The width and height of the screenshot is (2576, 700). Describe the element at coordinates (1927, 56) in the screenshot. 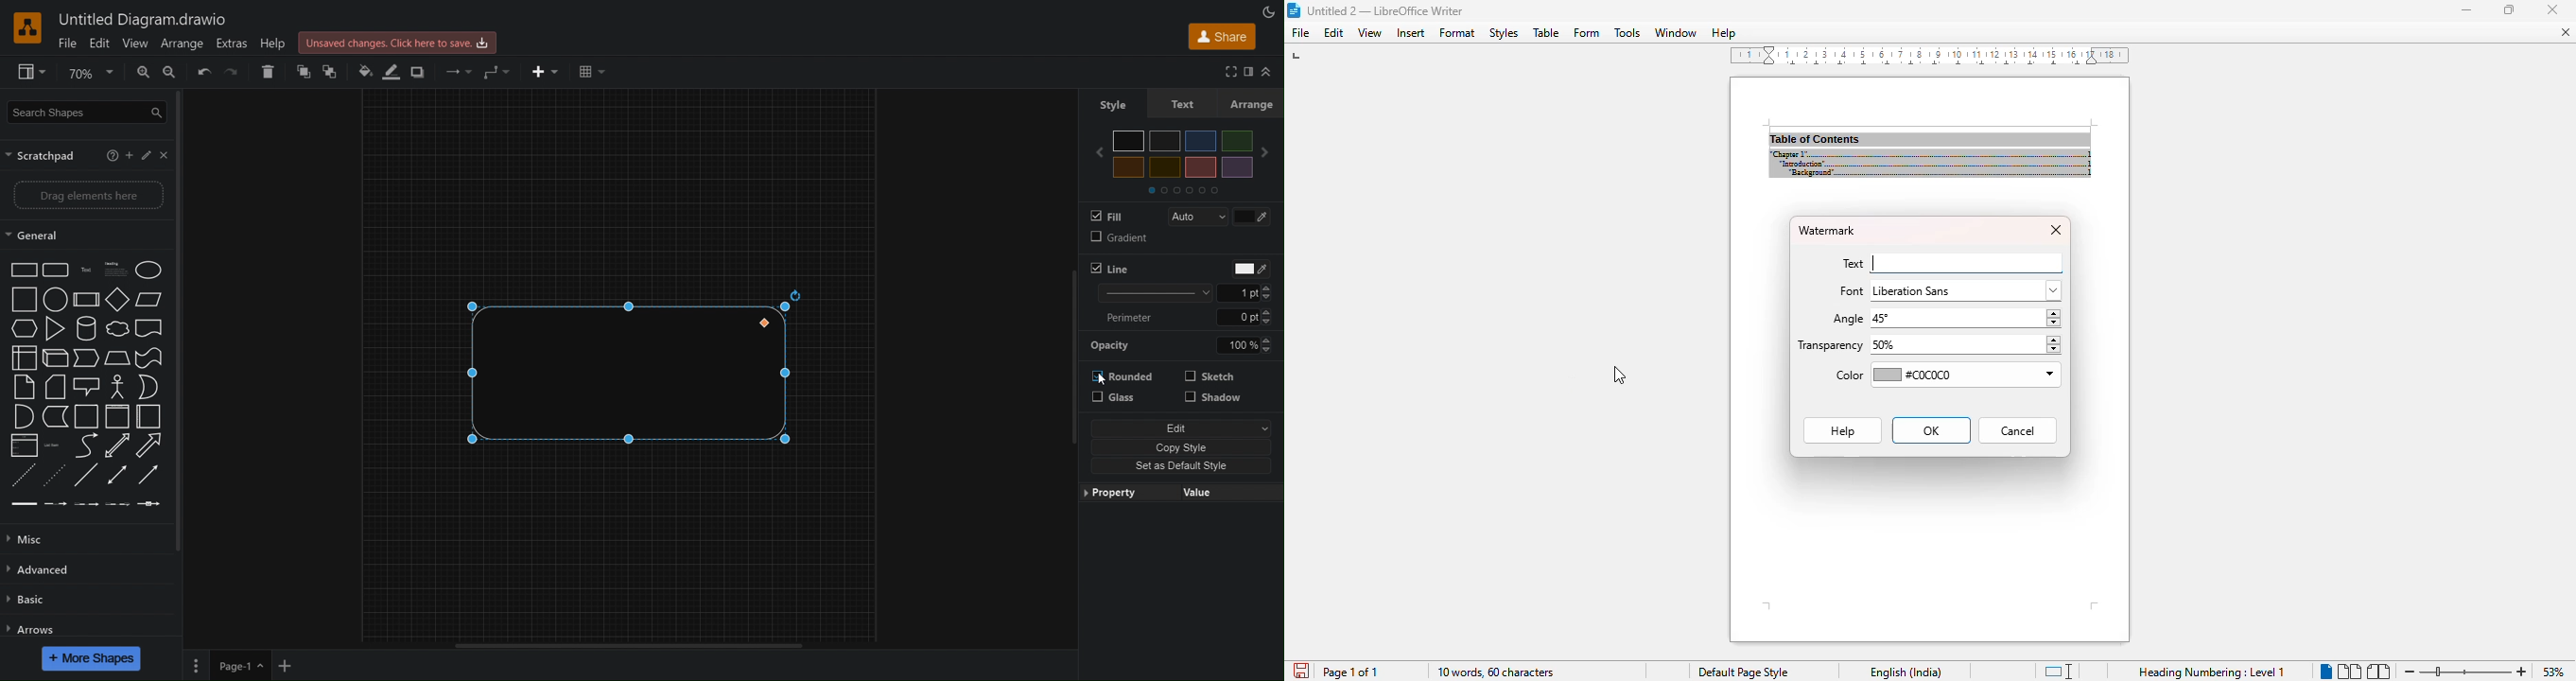

I see `ruler` at that location.